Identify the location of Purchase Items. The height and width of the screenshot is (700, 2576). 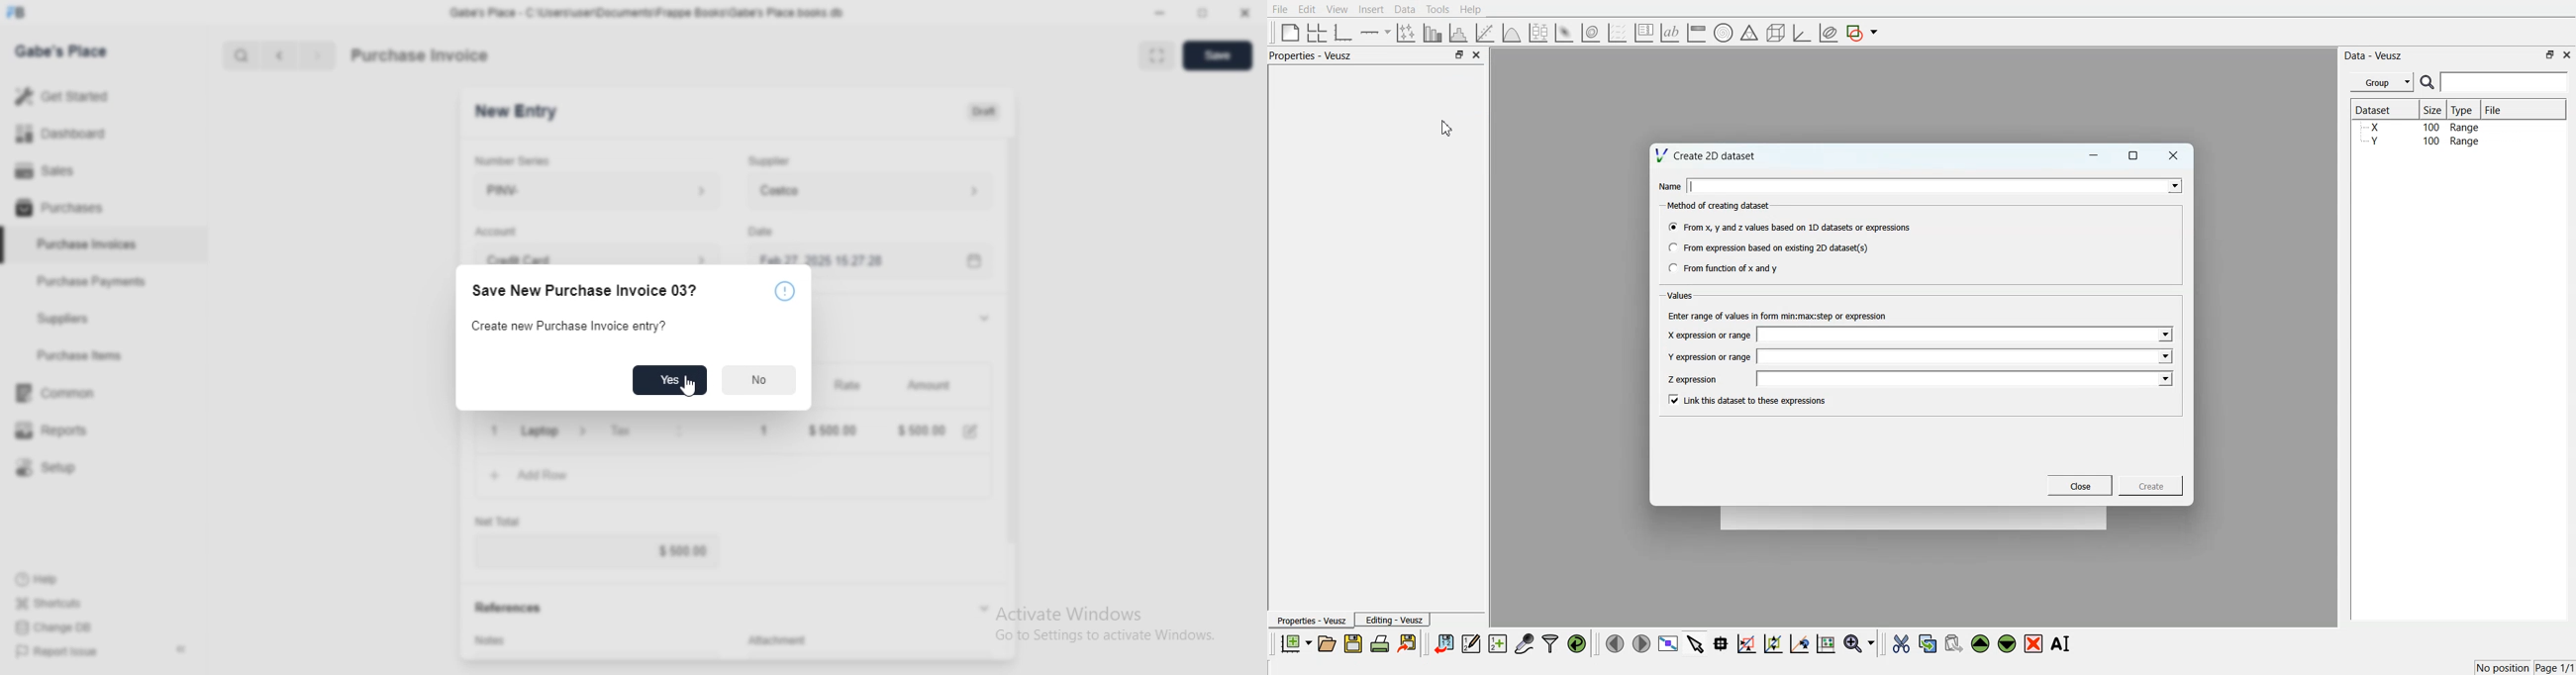
(104, 355).